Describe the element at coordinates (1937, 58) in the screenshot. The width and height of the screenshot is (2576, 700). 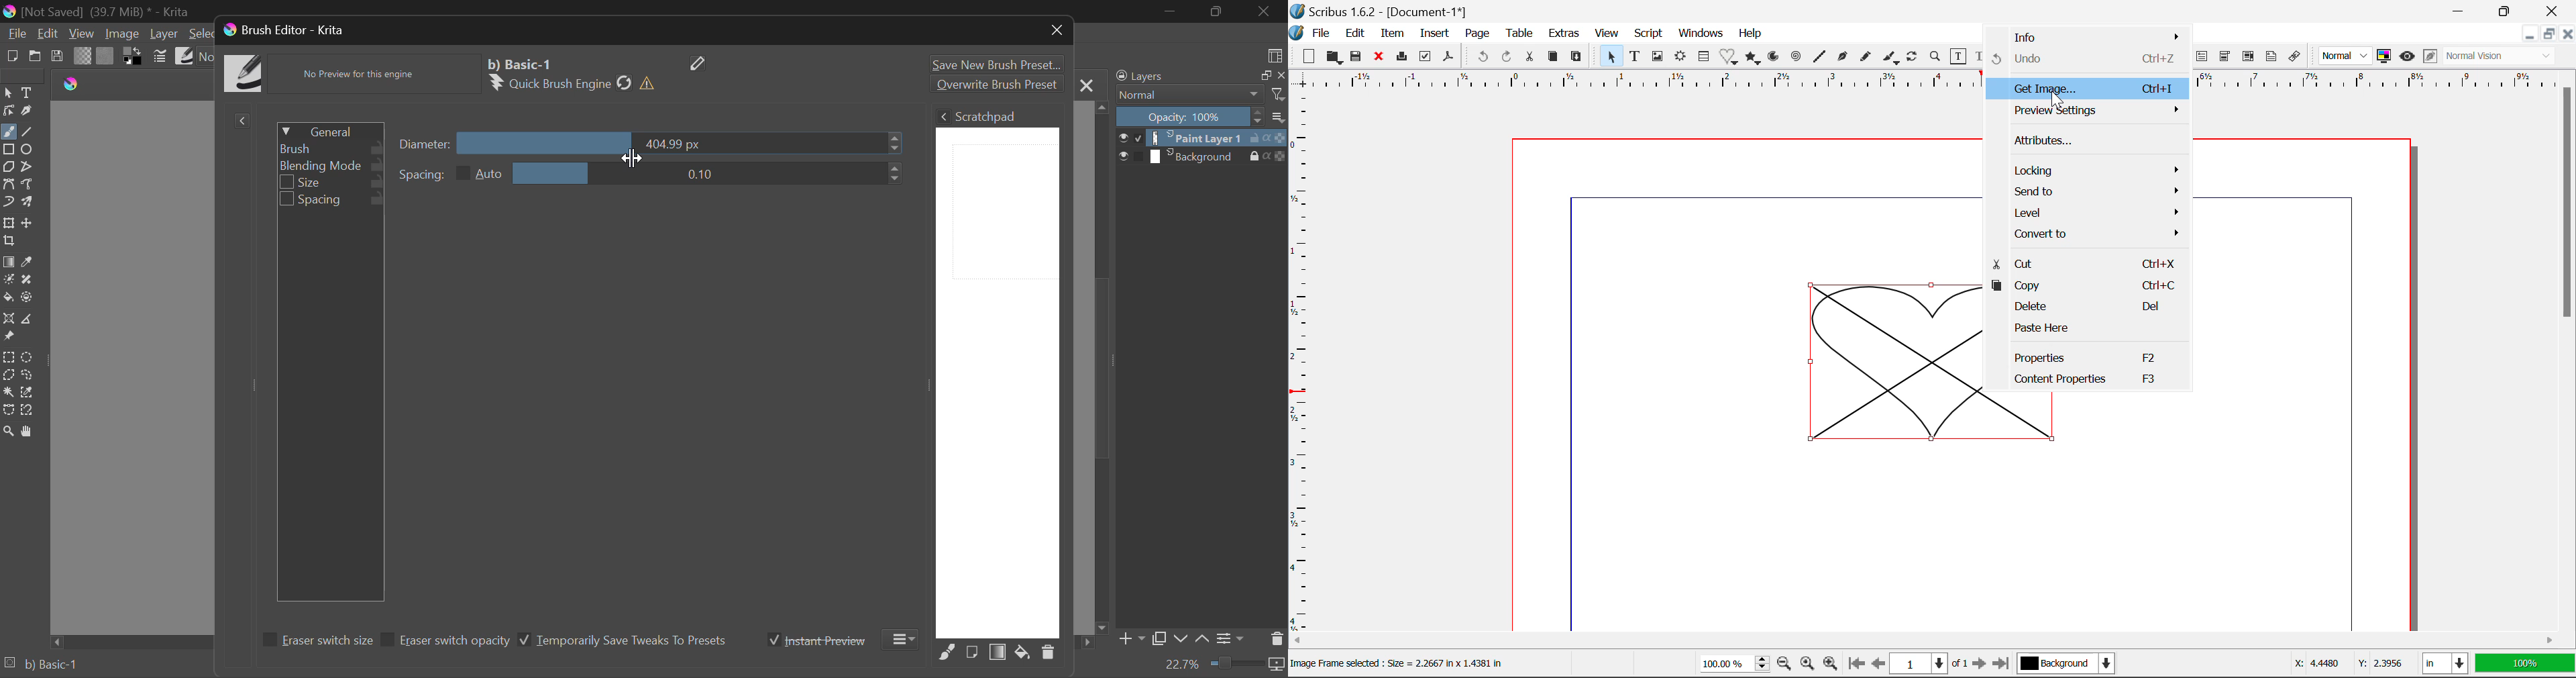
I see `Zoom` at that location.